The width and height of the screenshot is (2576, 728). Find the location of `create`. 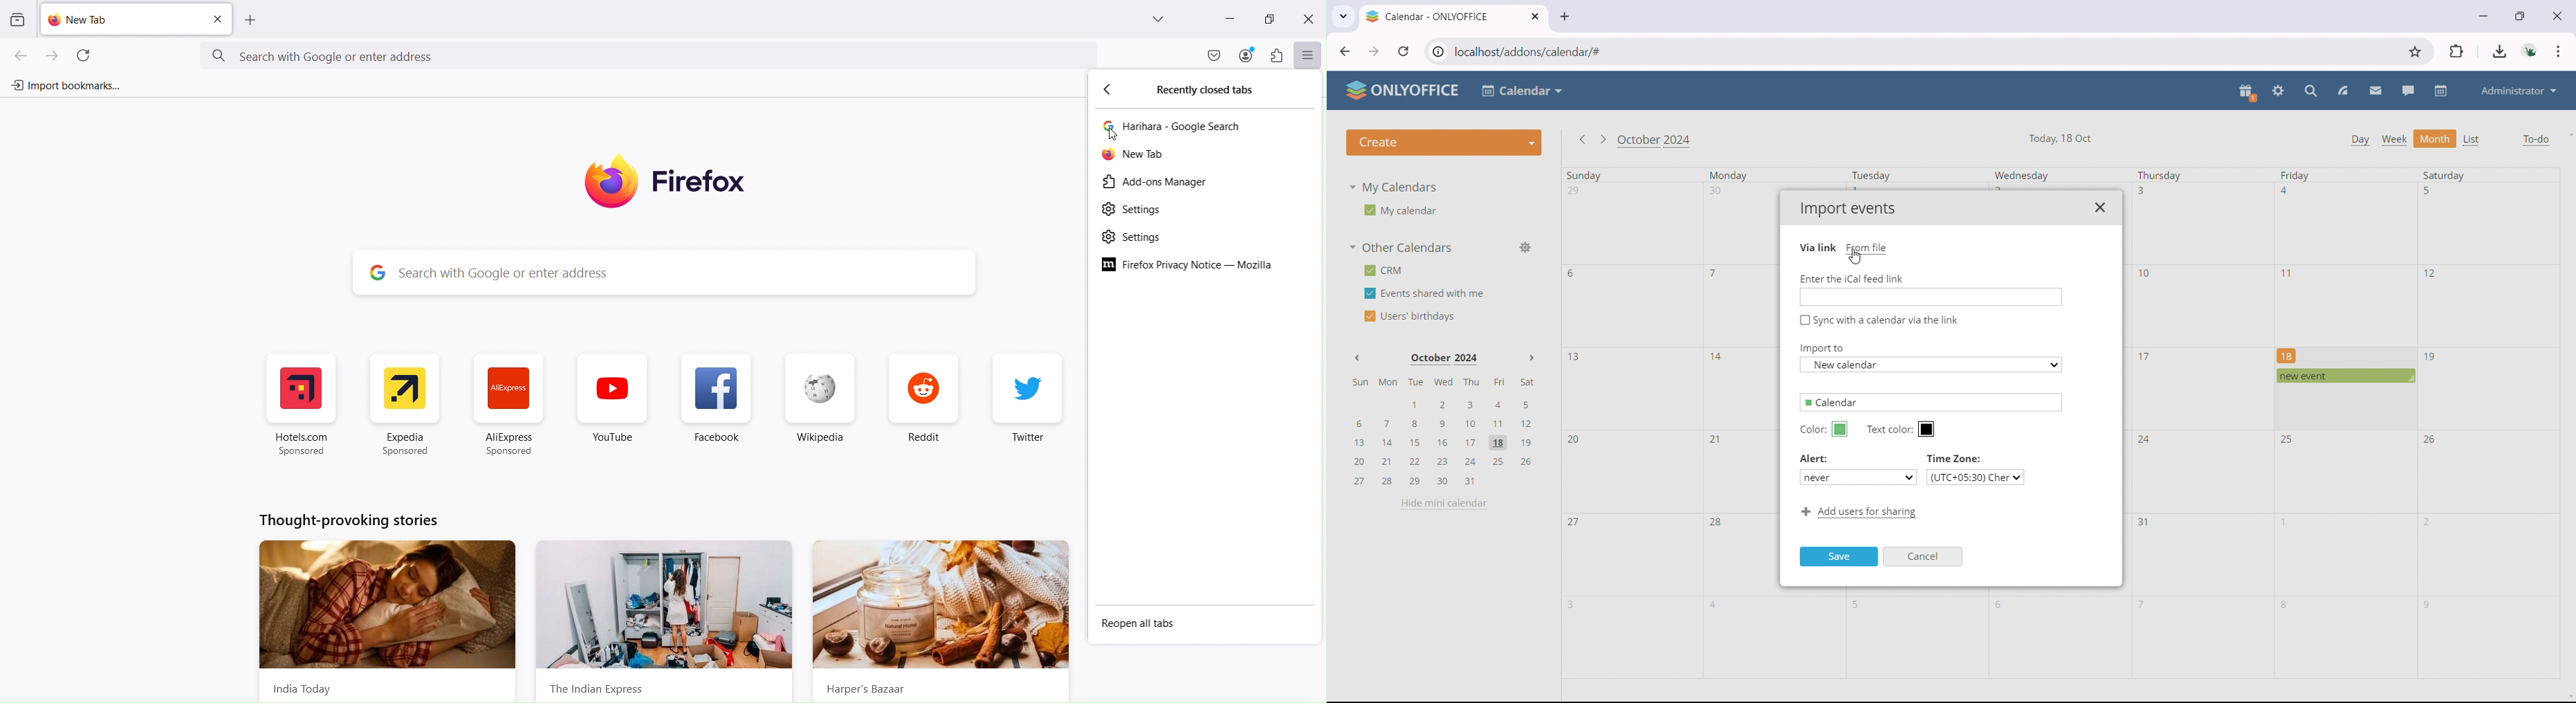

create is located at coordinates (1444, 142).